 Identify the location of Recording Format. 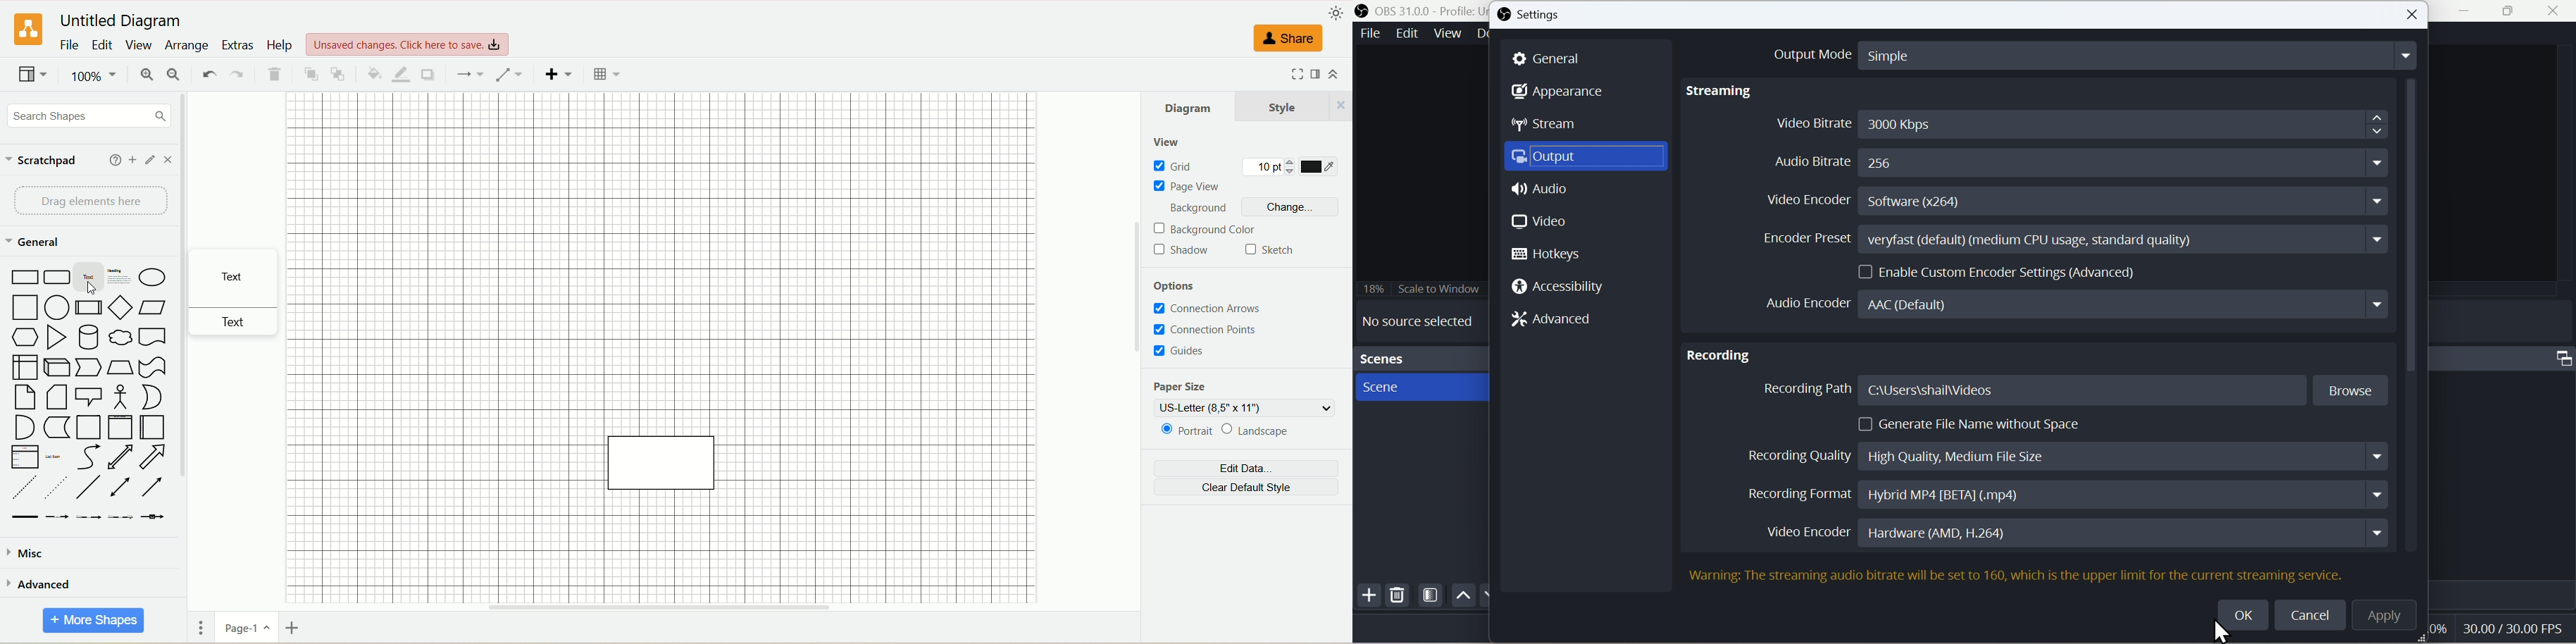
(2063, 495).